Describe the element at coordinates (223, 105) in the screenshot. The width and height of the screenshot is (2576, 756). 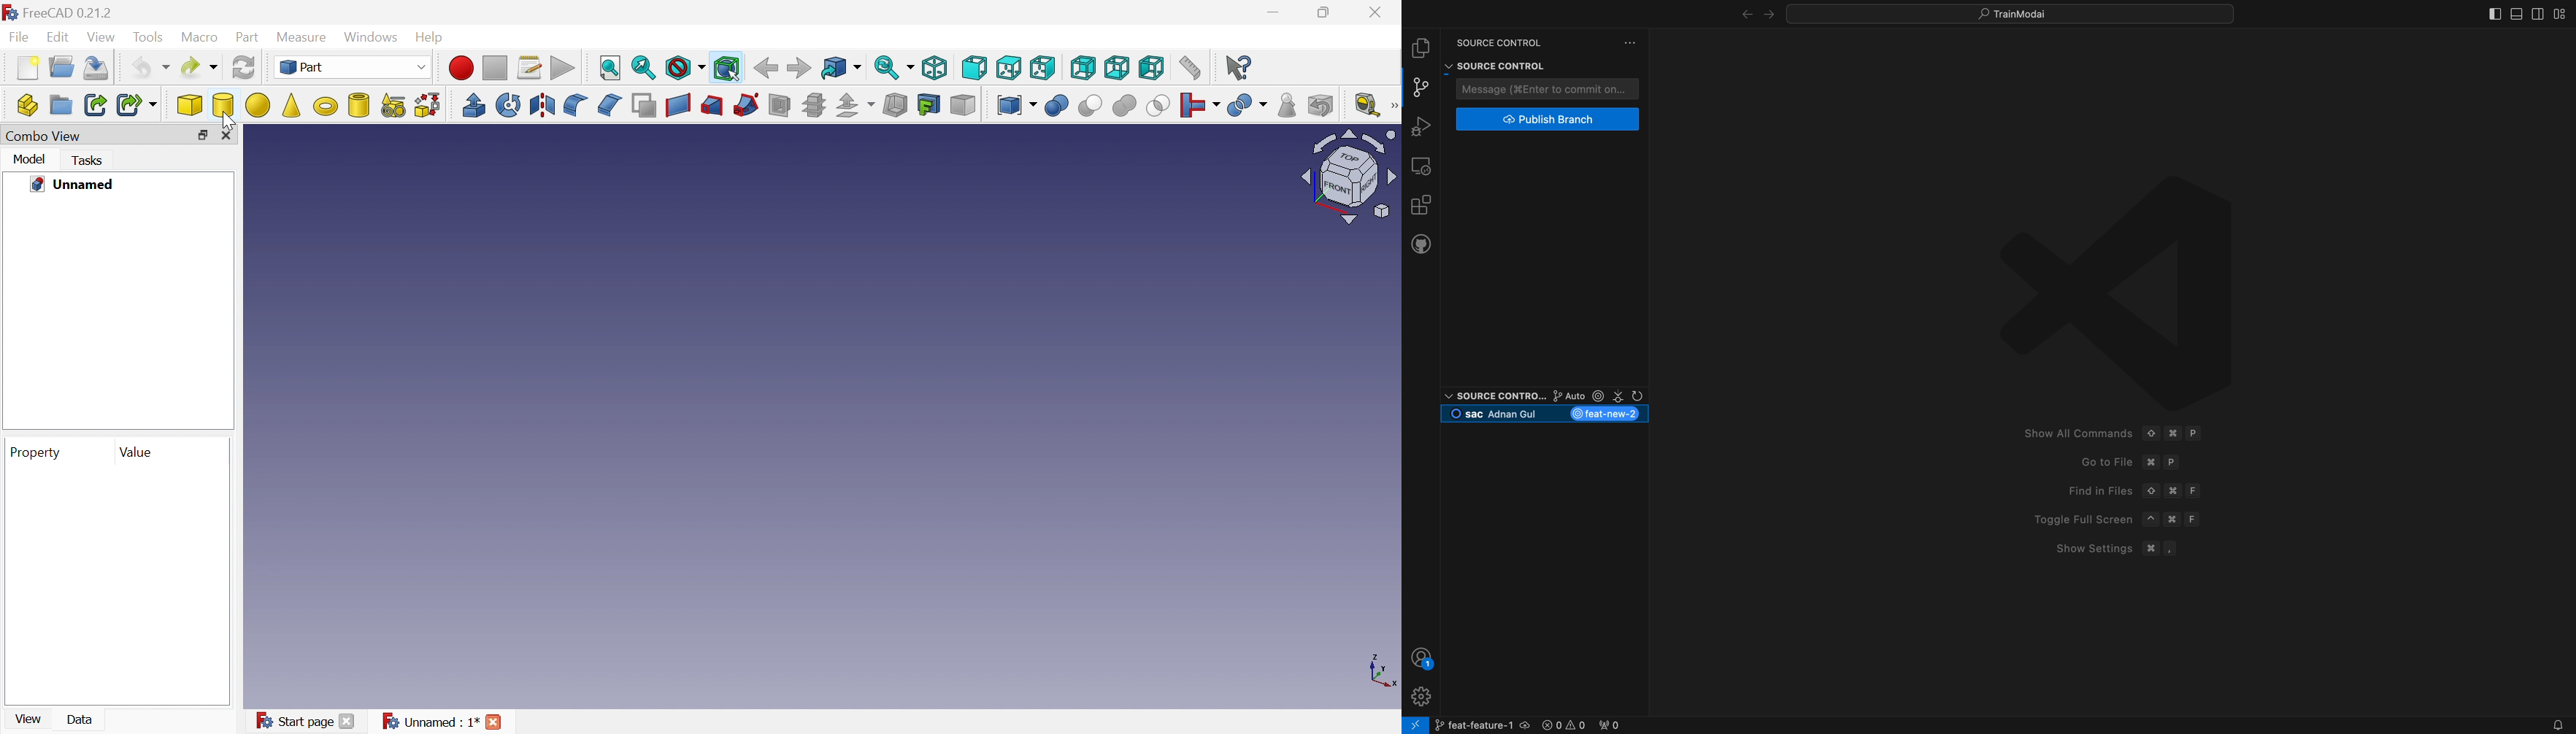
I see `Cylinder` at that location.